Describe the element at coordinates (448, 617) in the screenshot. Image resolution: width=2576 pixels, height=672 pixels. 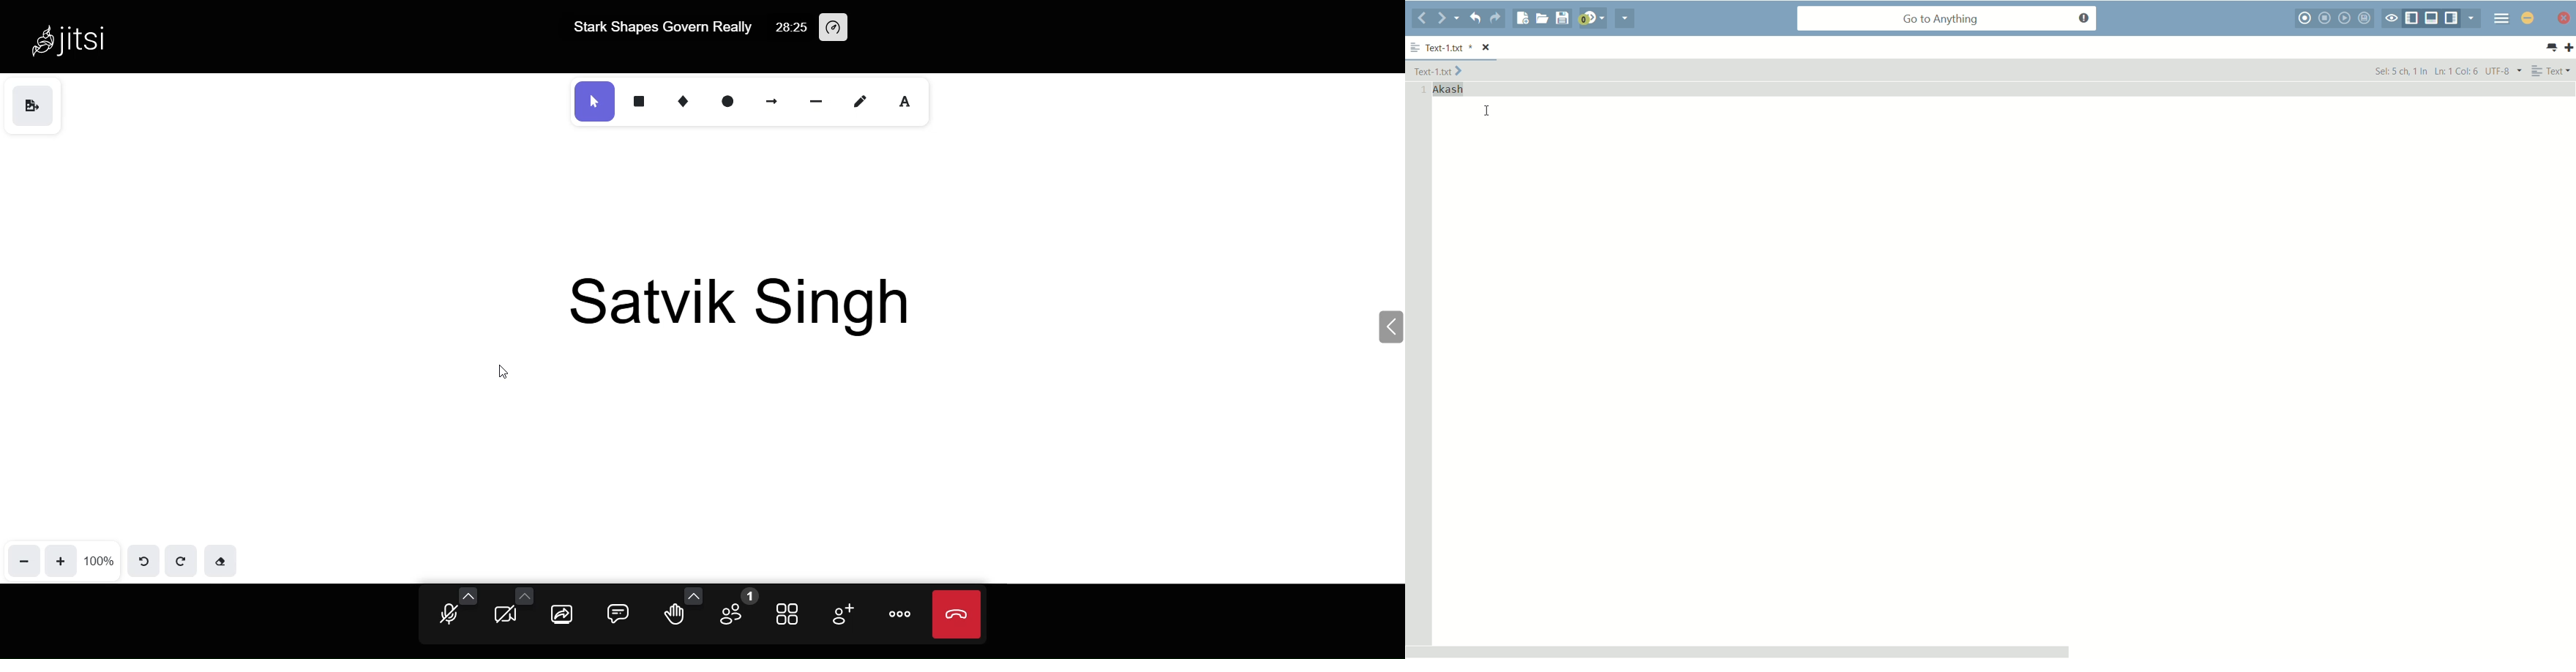
I see `microphone` at that location.